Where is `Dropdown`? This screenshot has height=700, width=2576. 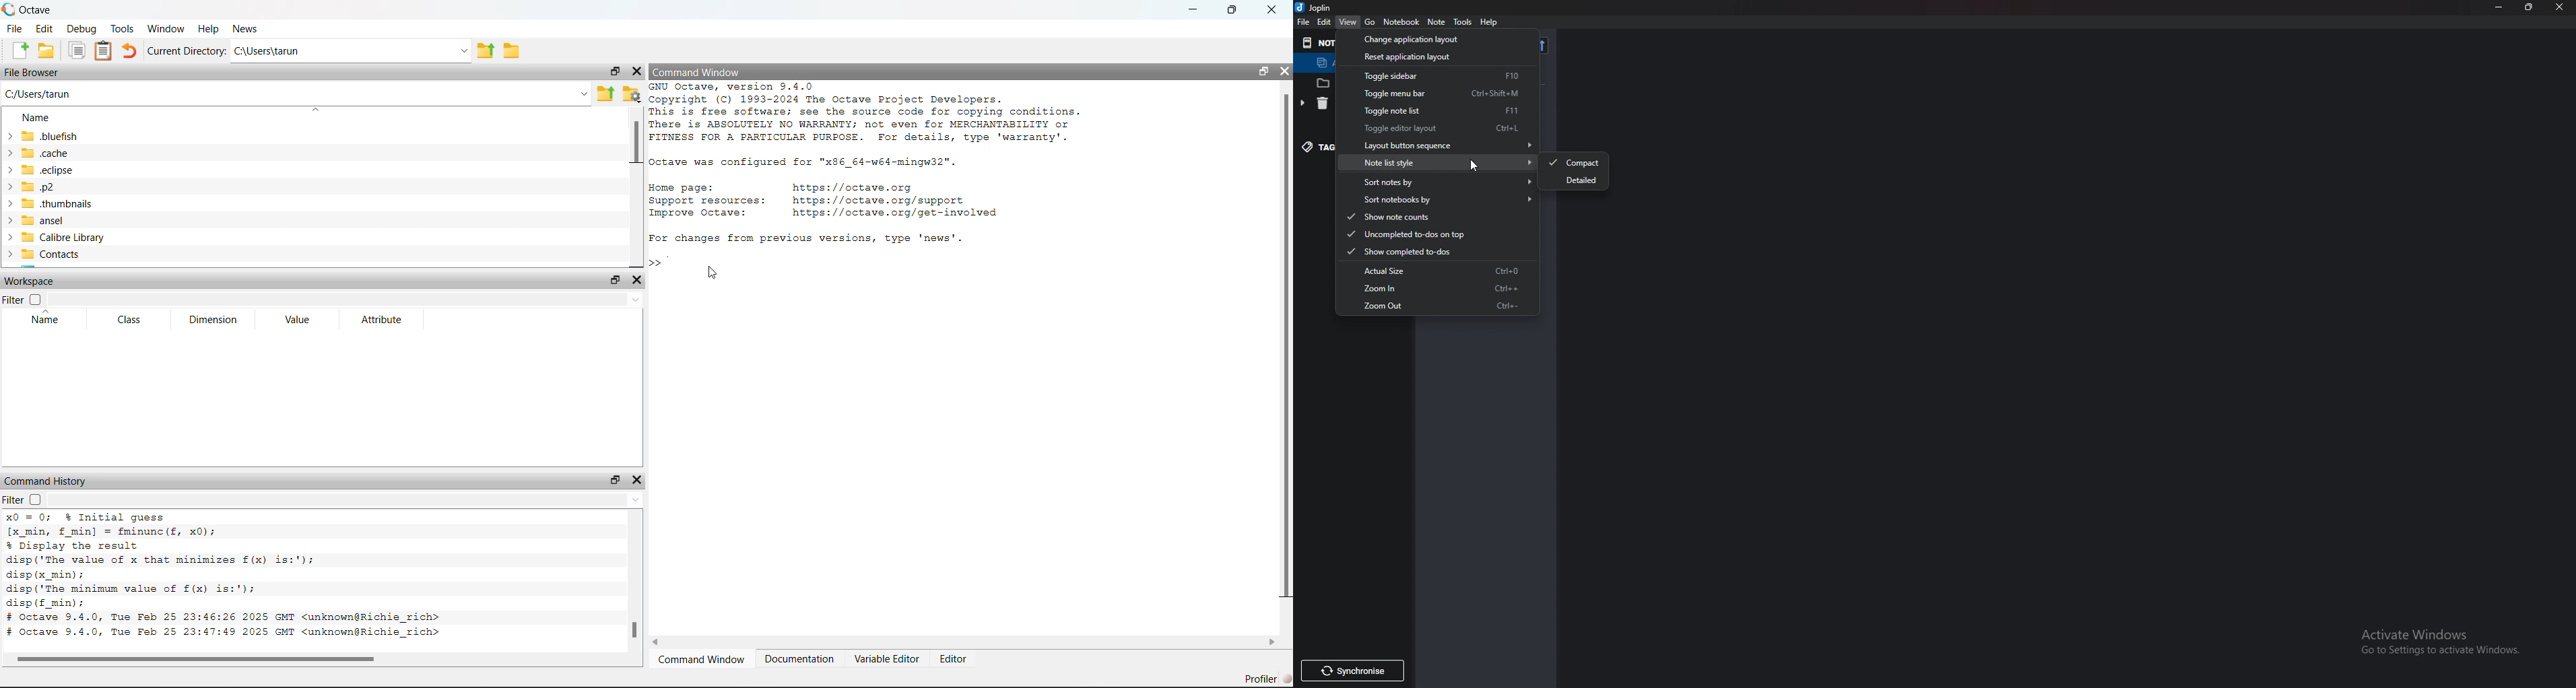
Dropdown is located at coordinates (582, 92).